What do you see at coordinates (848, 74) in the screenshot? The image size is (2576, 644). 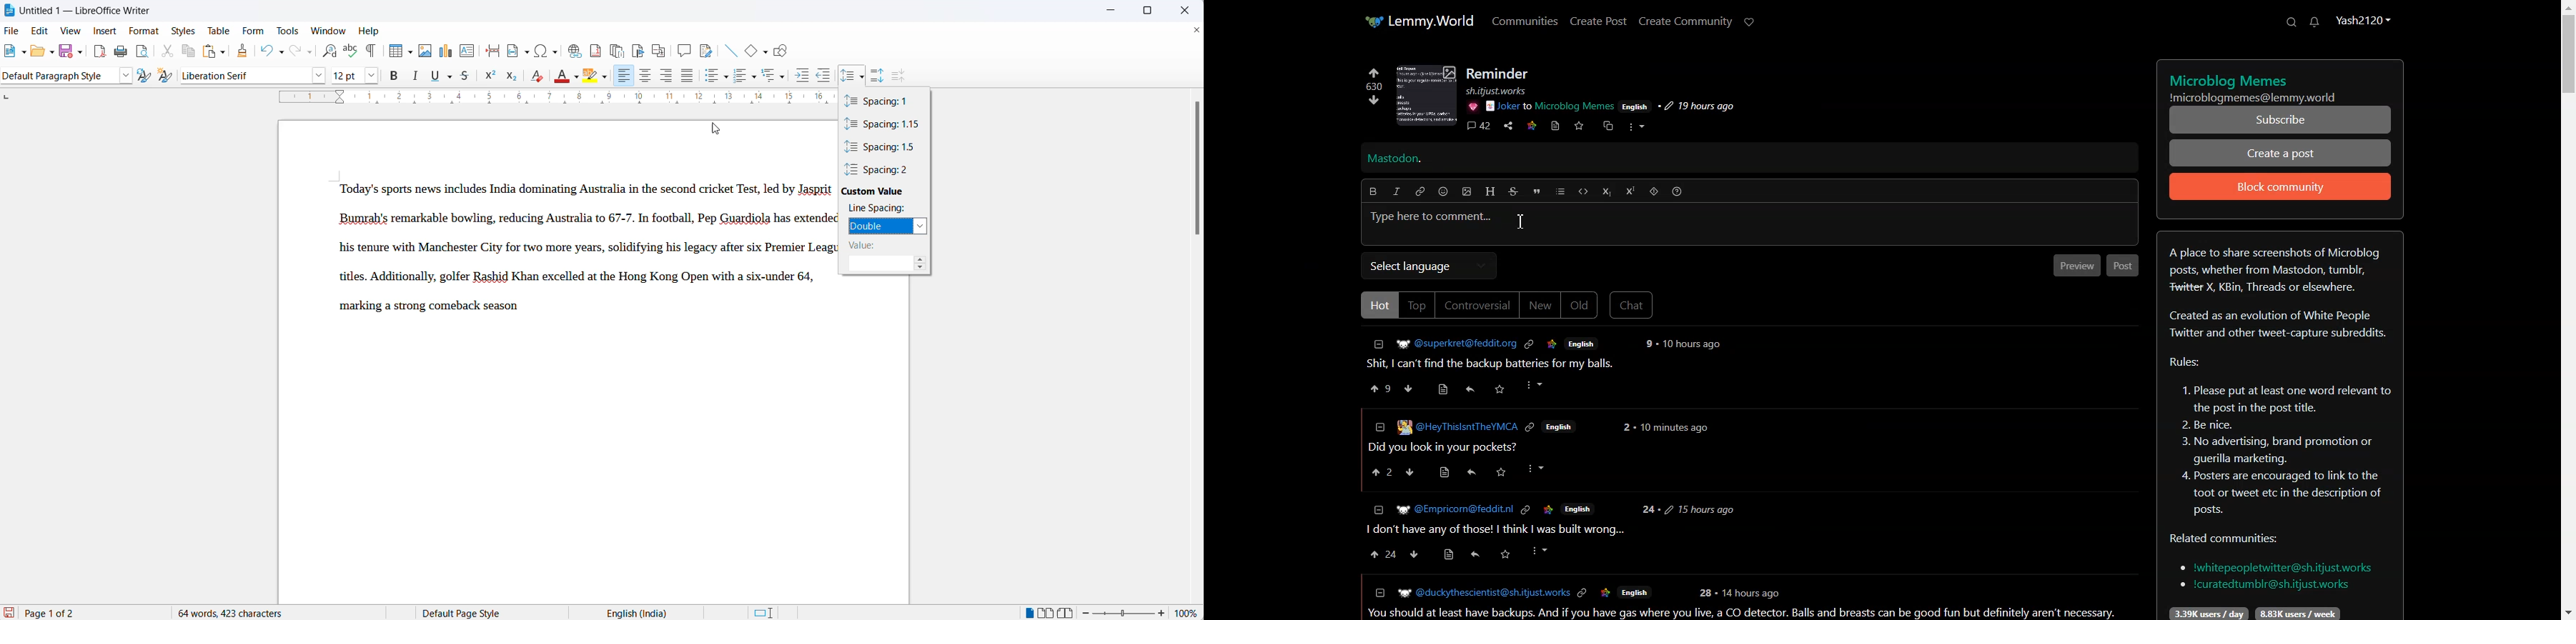 I see `set line spacing icon` at bounding box center [848, 74].